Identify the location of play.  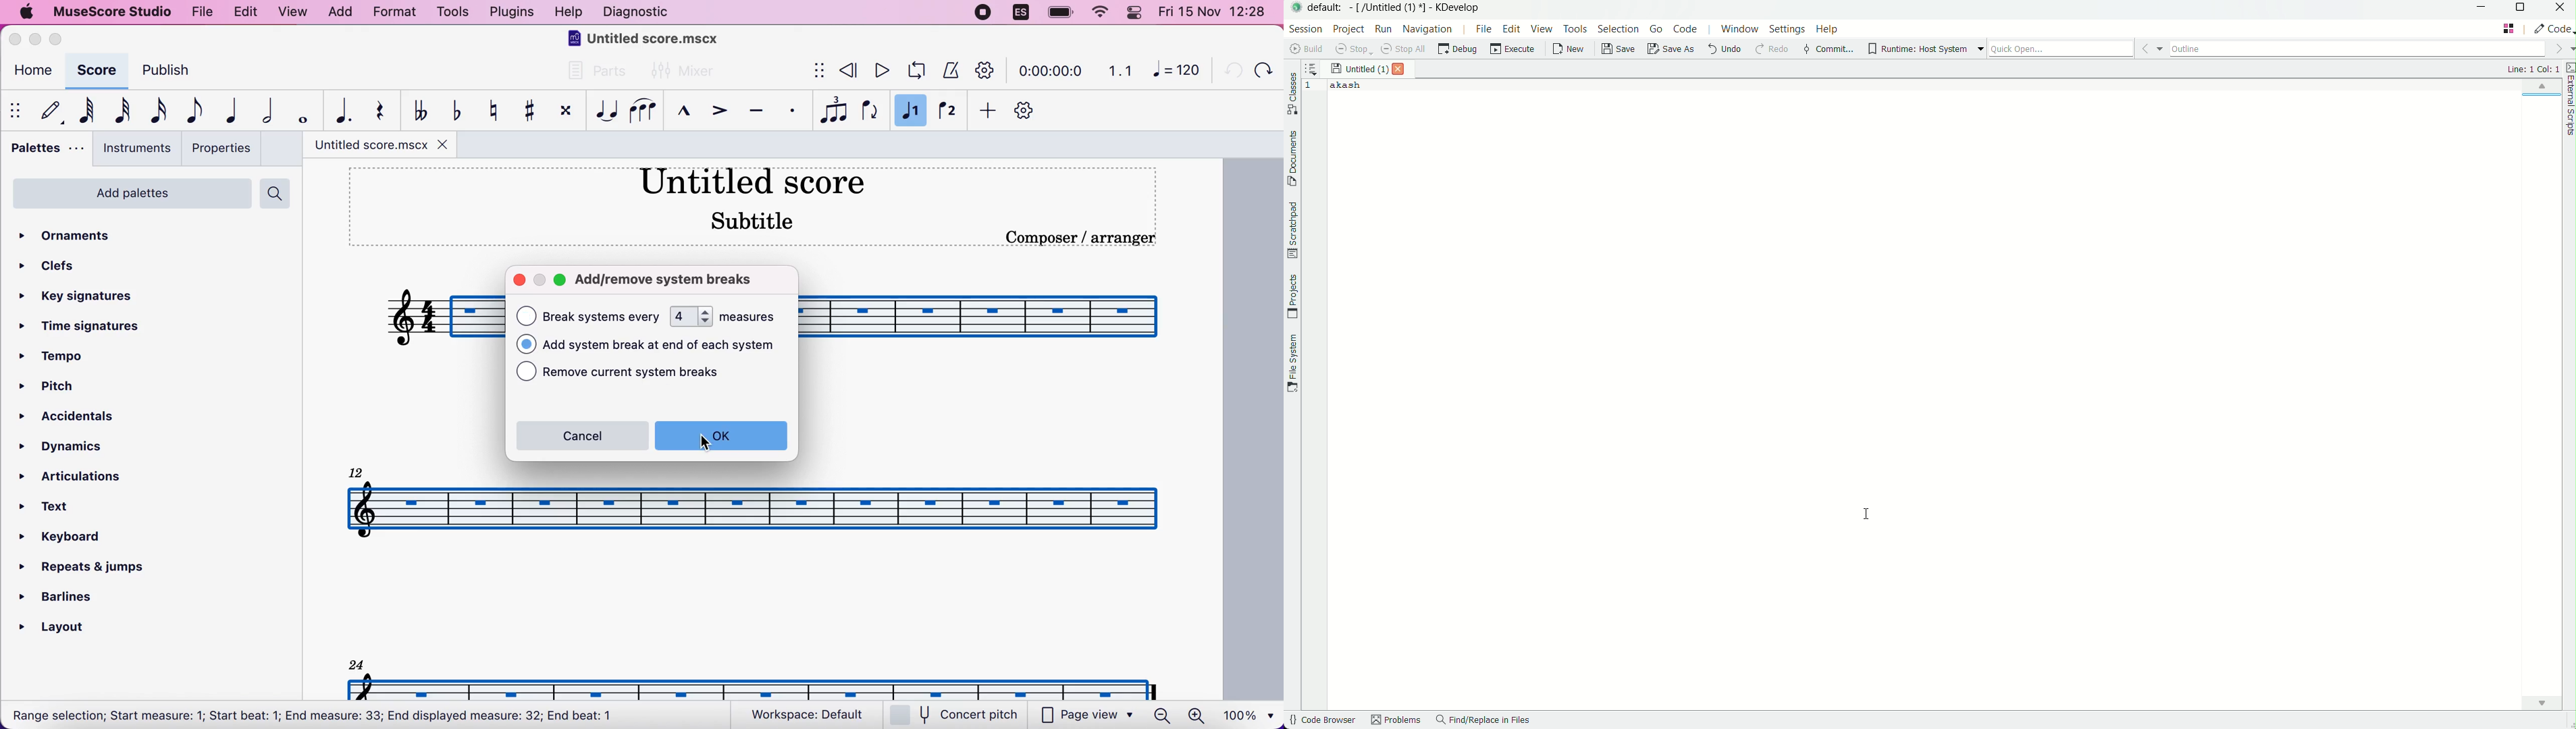
(880, 70).